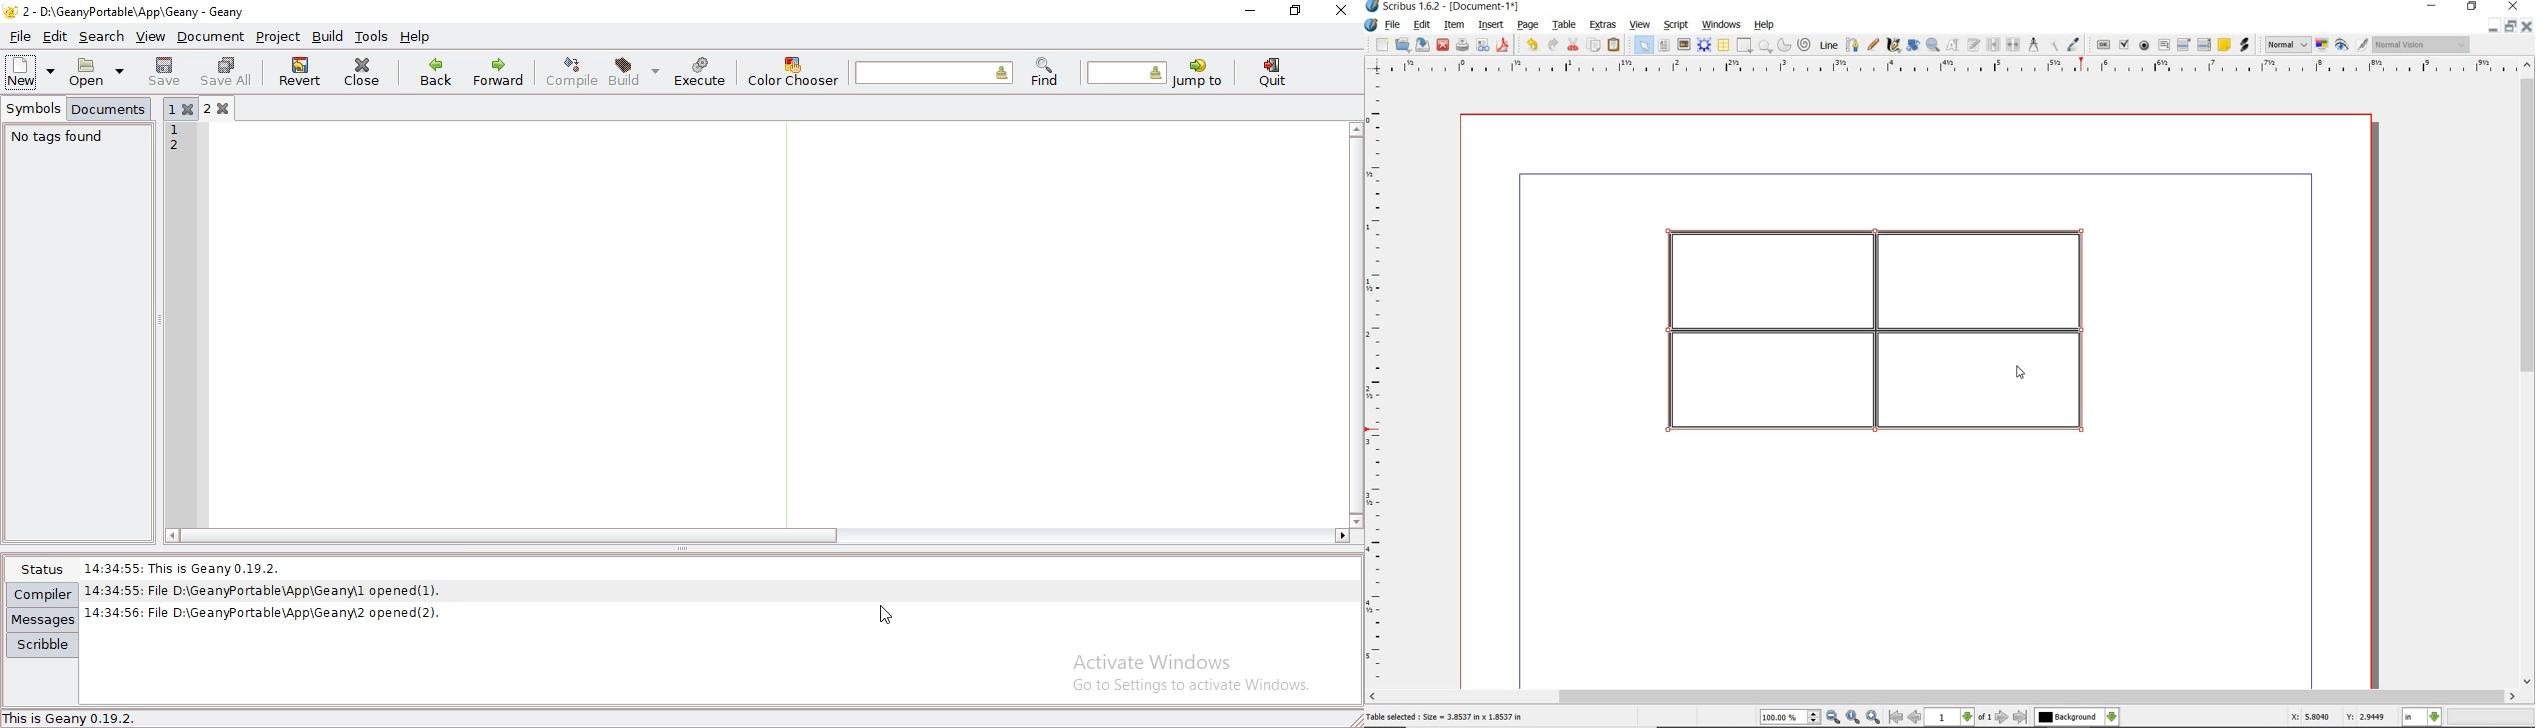 The width and height of the screenshot is (2548, 728). What do you see at coordinates (2077, 717) in the screenshot?
I see `select the current layer` at bounding box center [2077, 717].